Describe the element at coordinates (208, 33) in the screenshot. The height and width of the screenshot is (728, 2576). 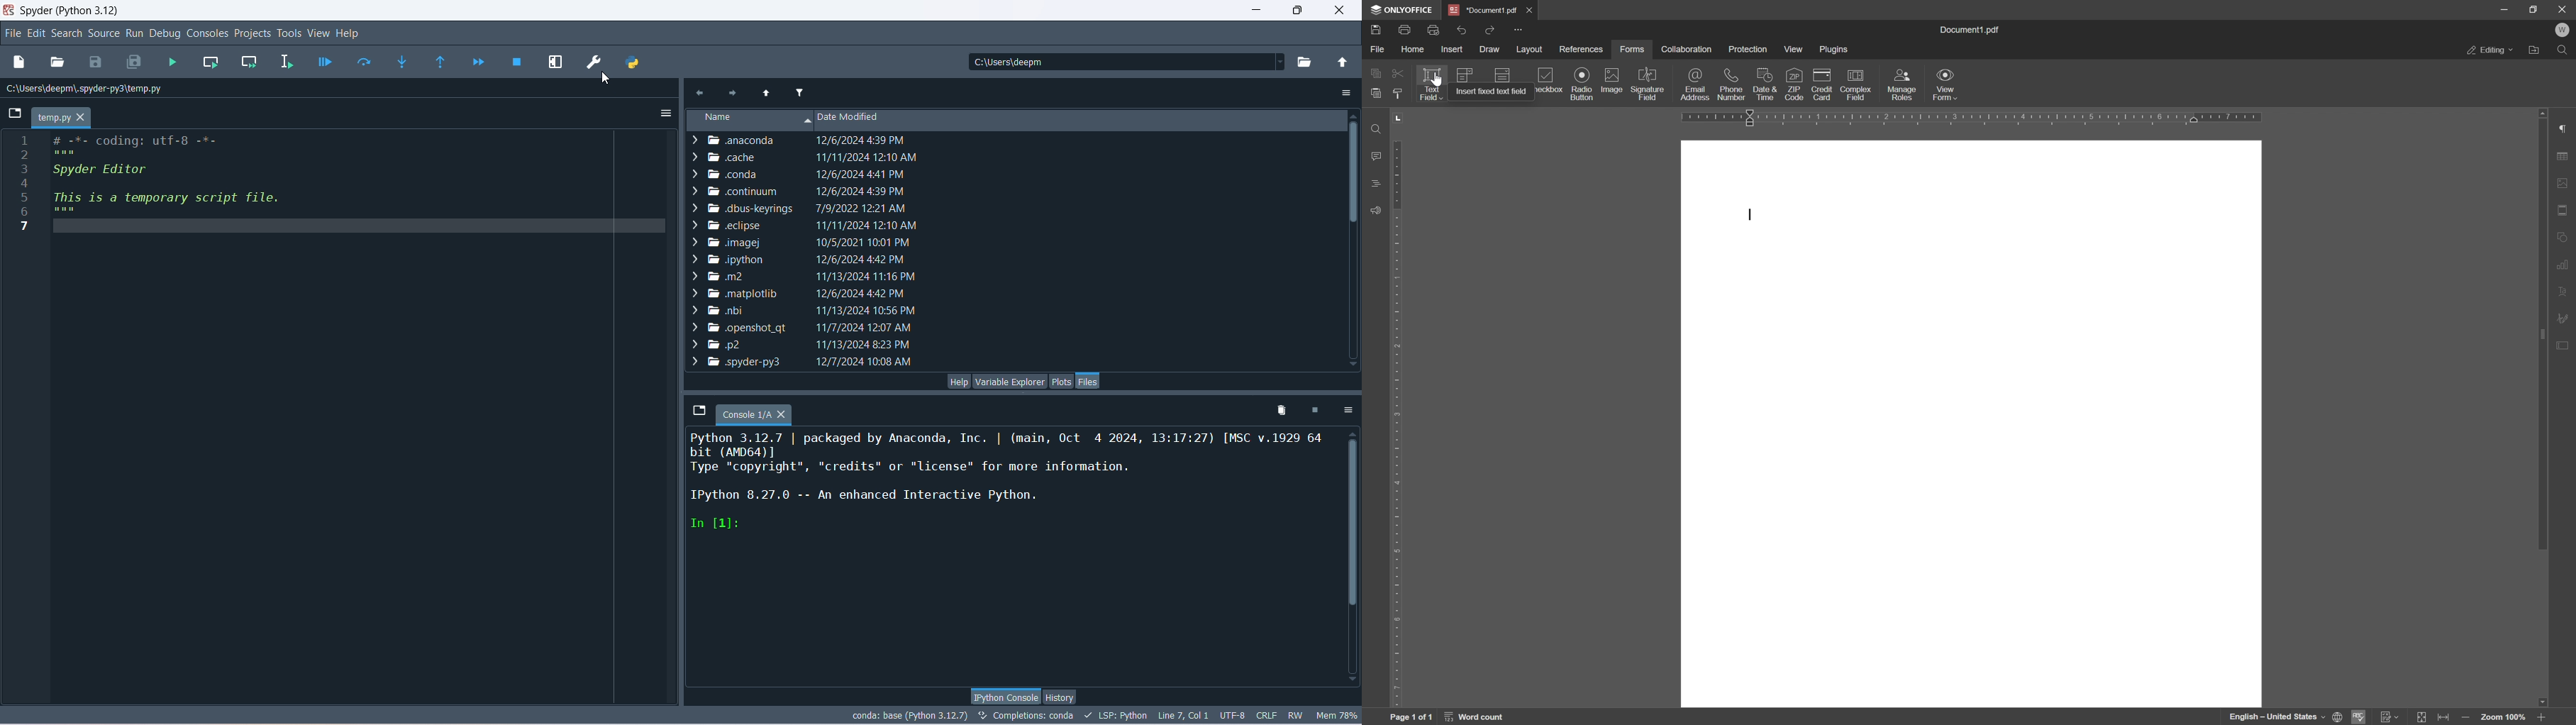
I see `consoles` at that location.